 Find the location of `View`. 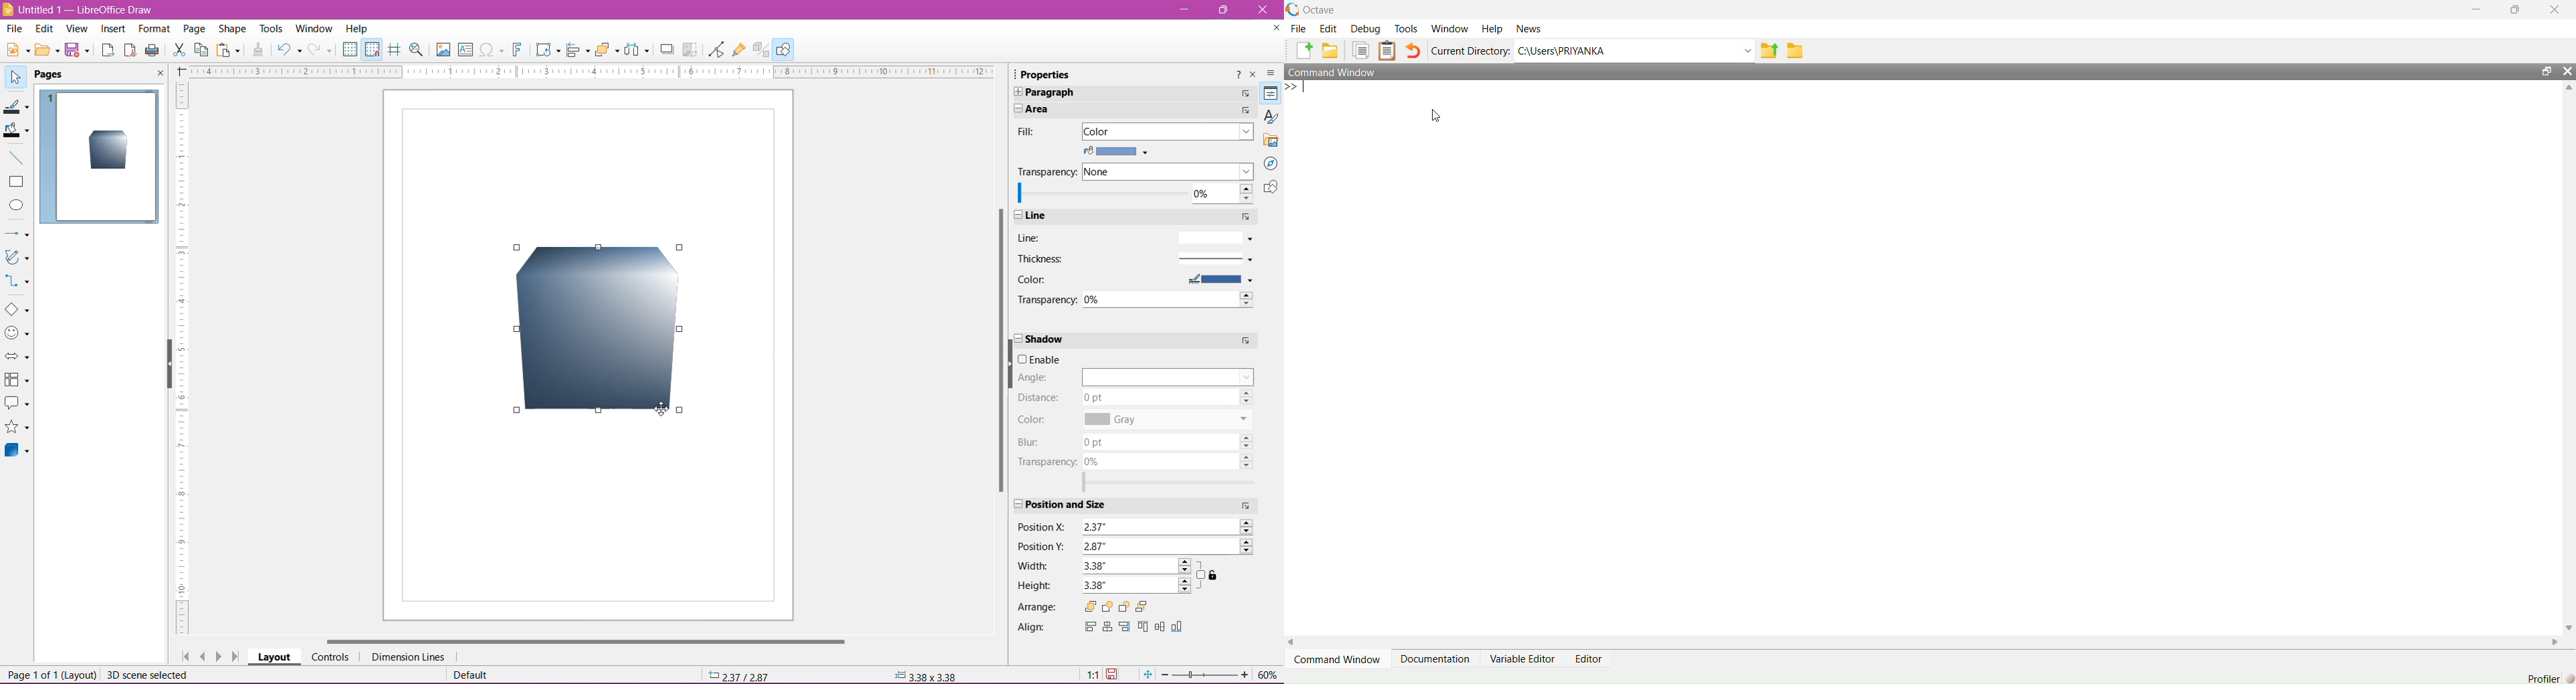

View is located at coordinates (78, 30).